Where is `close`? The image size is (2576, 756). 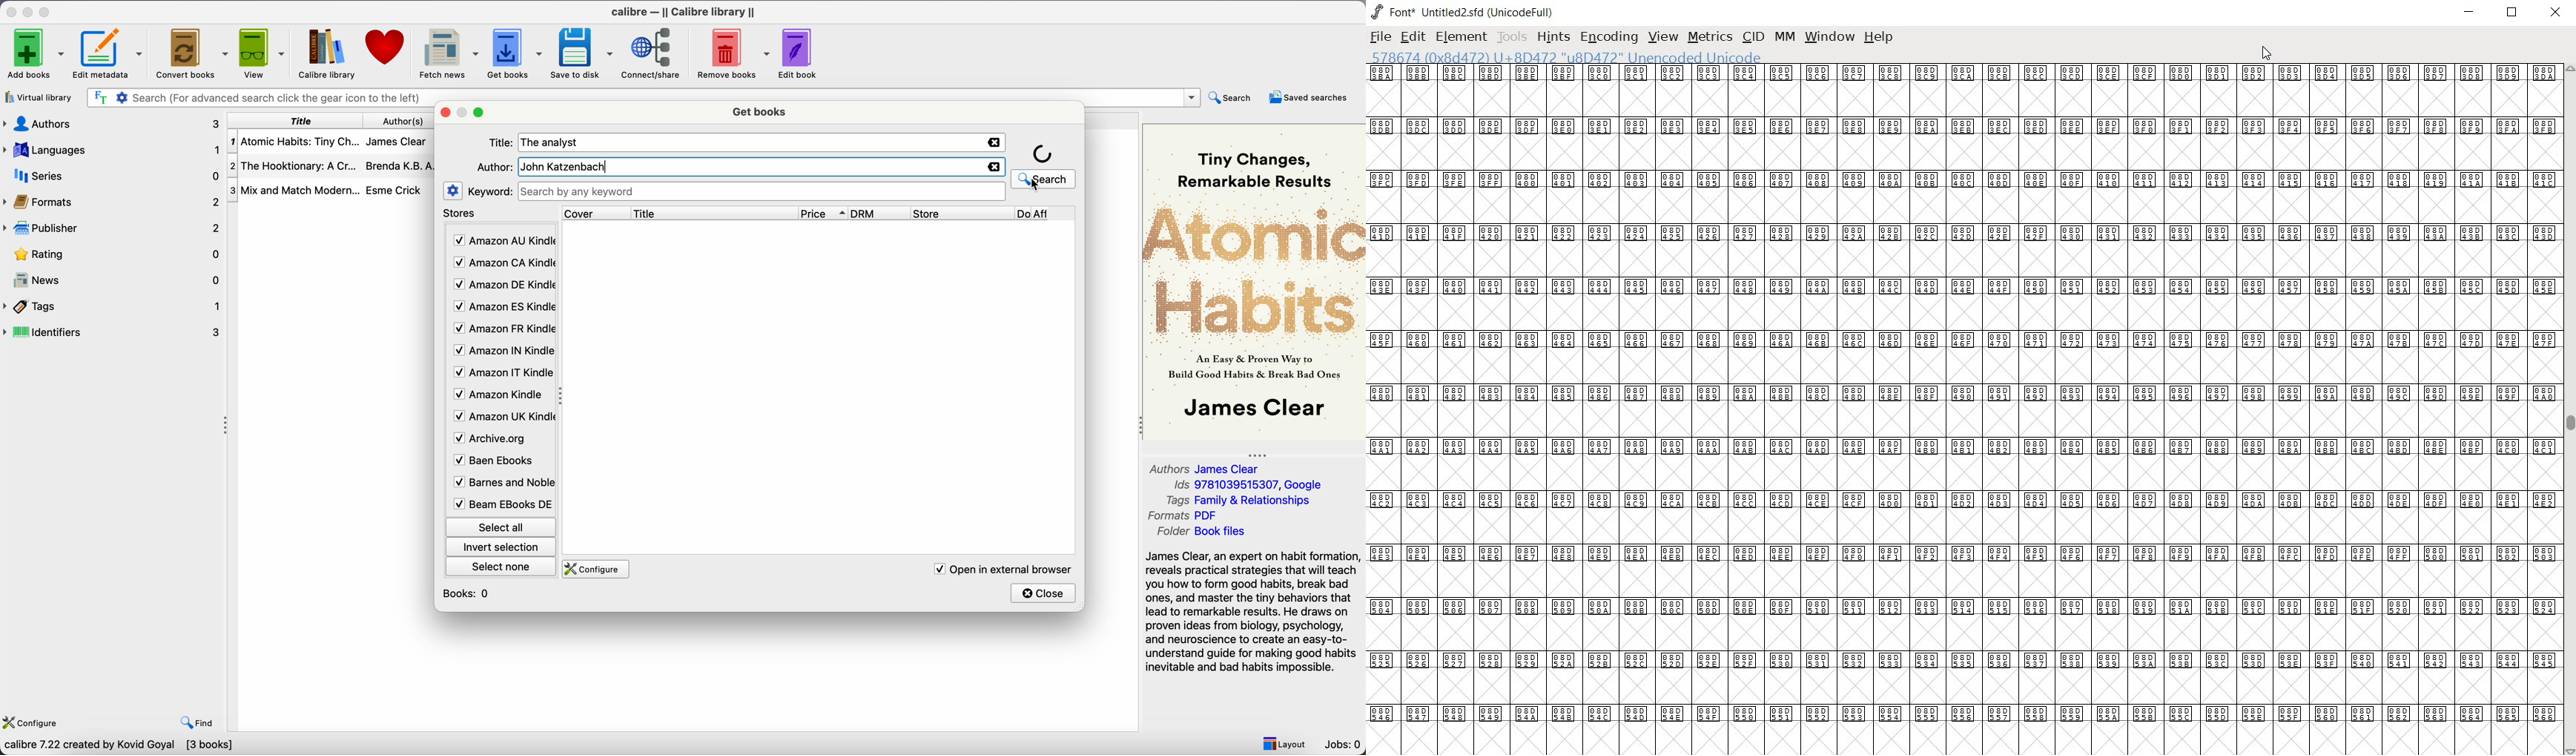 close is located at coordinates (2268, 54).